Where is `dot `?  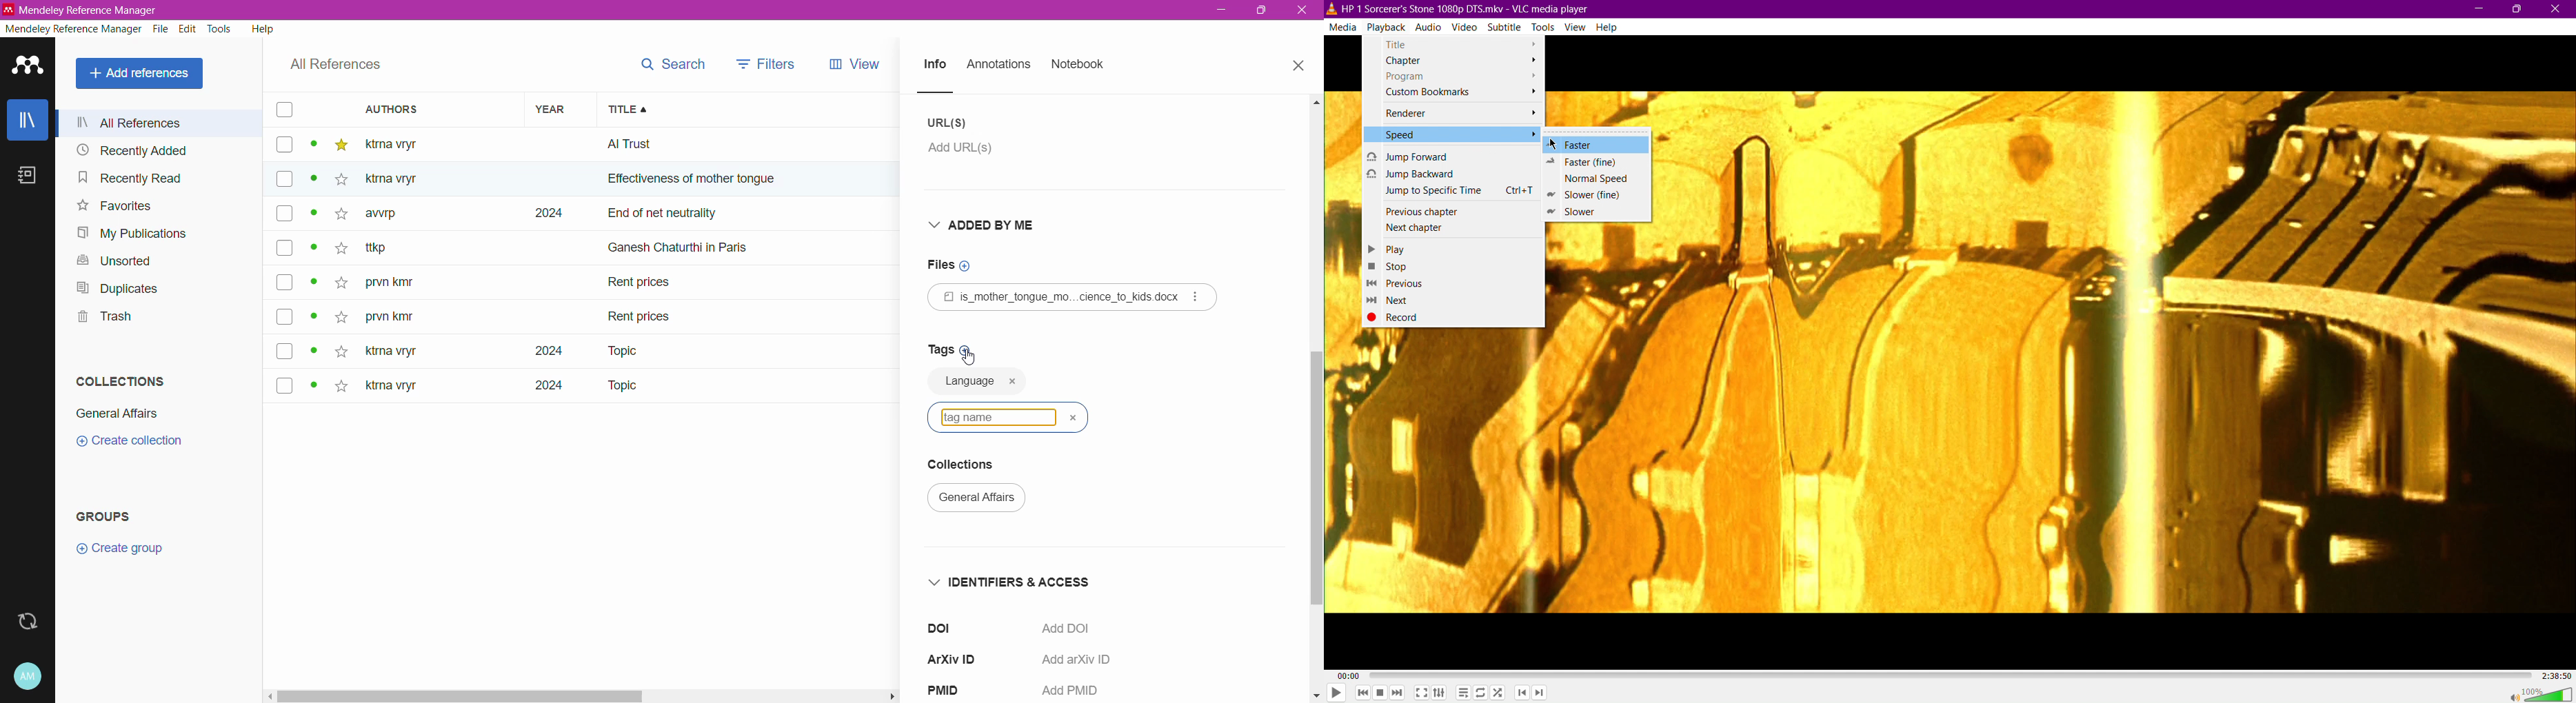 dot  is located at coordinates (312, 285).